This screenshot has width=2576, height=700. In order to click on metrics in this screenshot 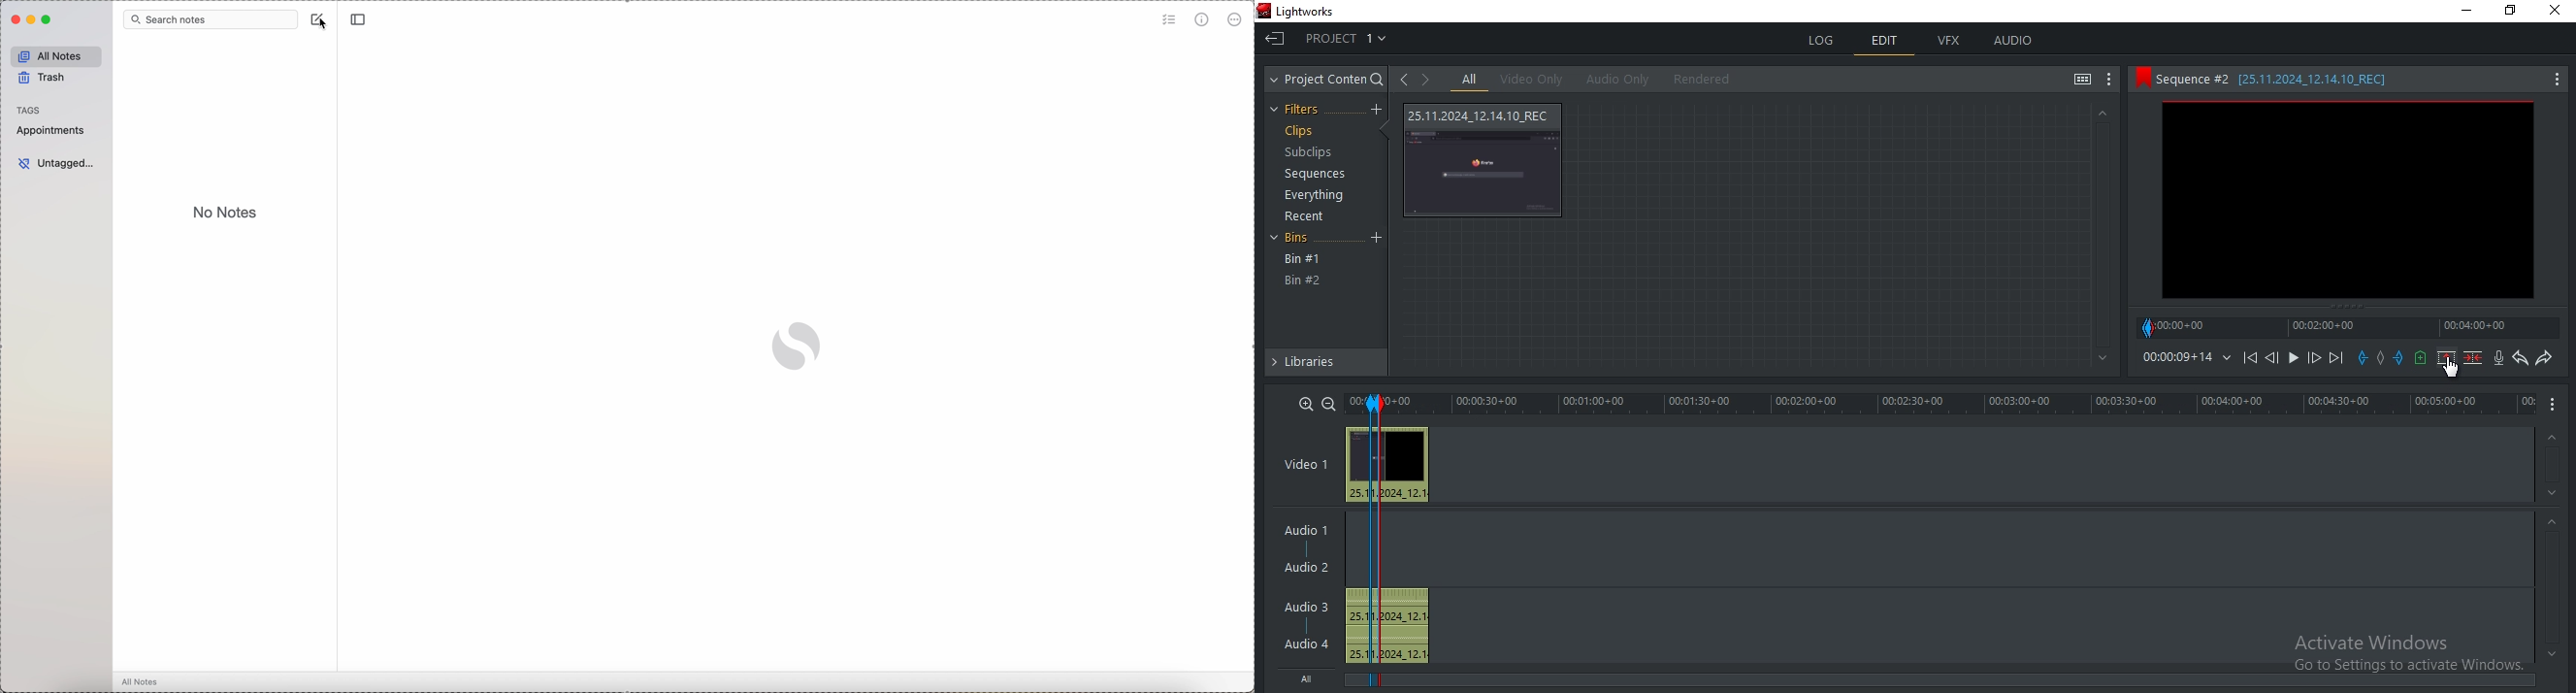, I will do `click(1203, 20)`.